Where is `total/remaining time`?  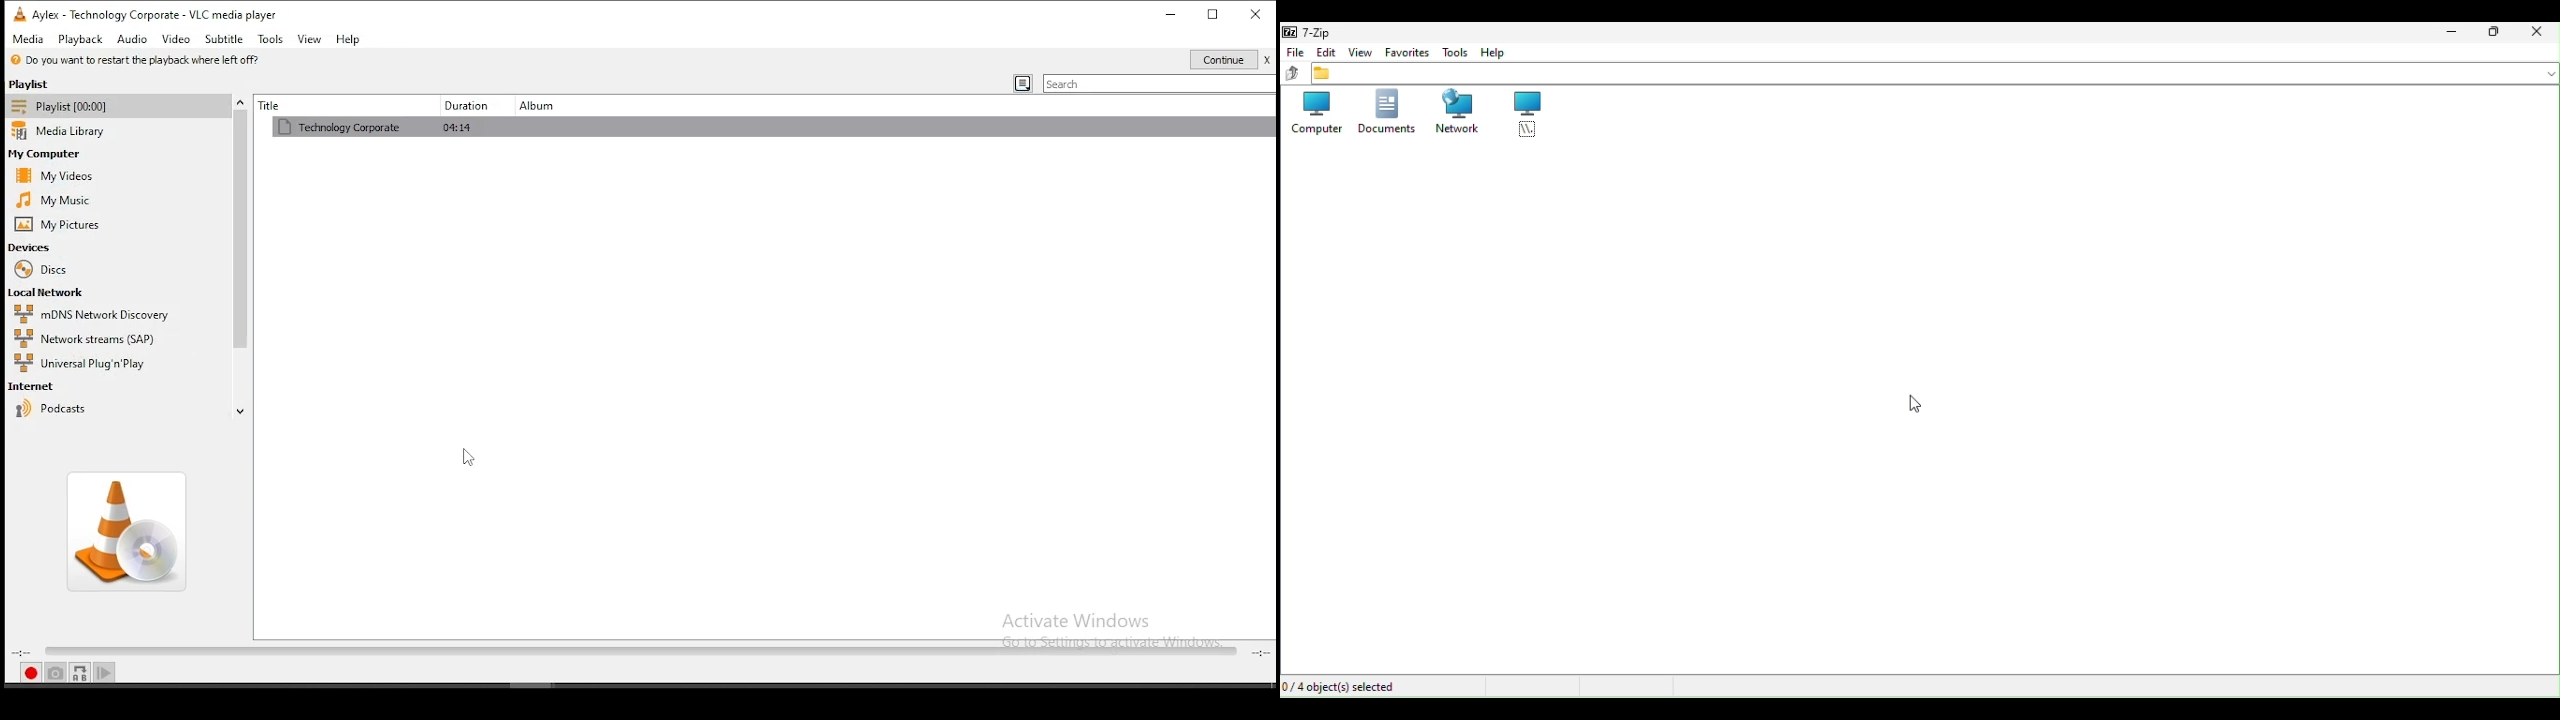 total/remaining time is located at coordinates (1258, 649).